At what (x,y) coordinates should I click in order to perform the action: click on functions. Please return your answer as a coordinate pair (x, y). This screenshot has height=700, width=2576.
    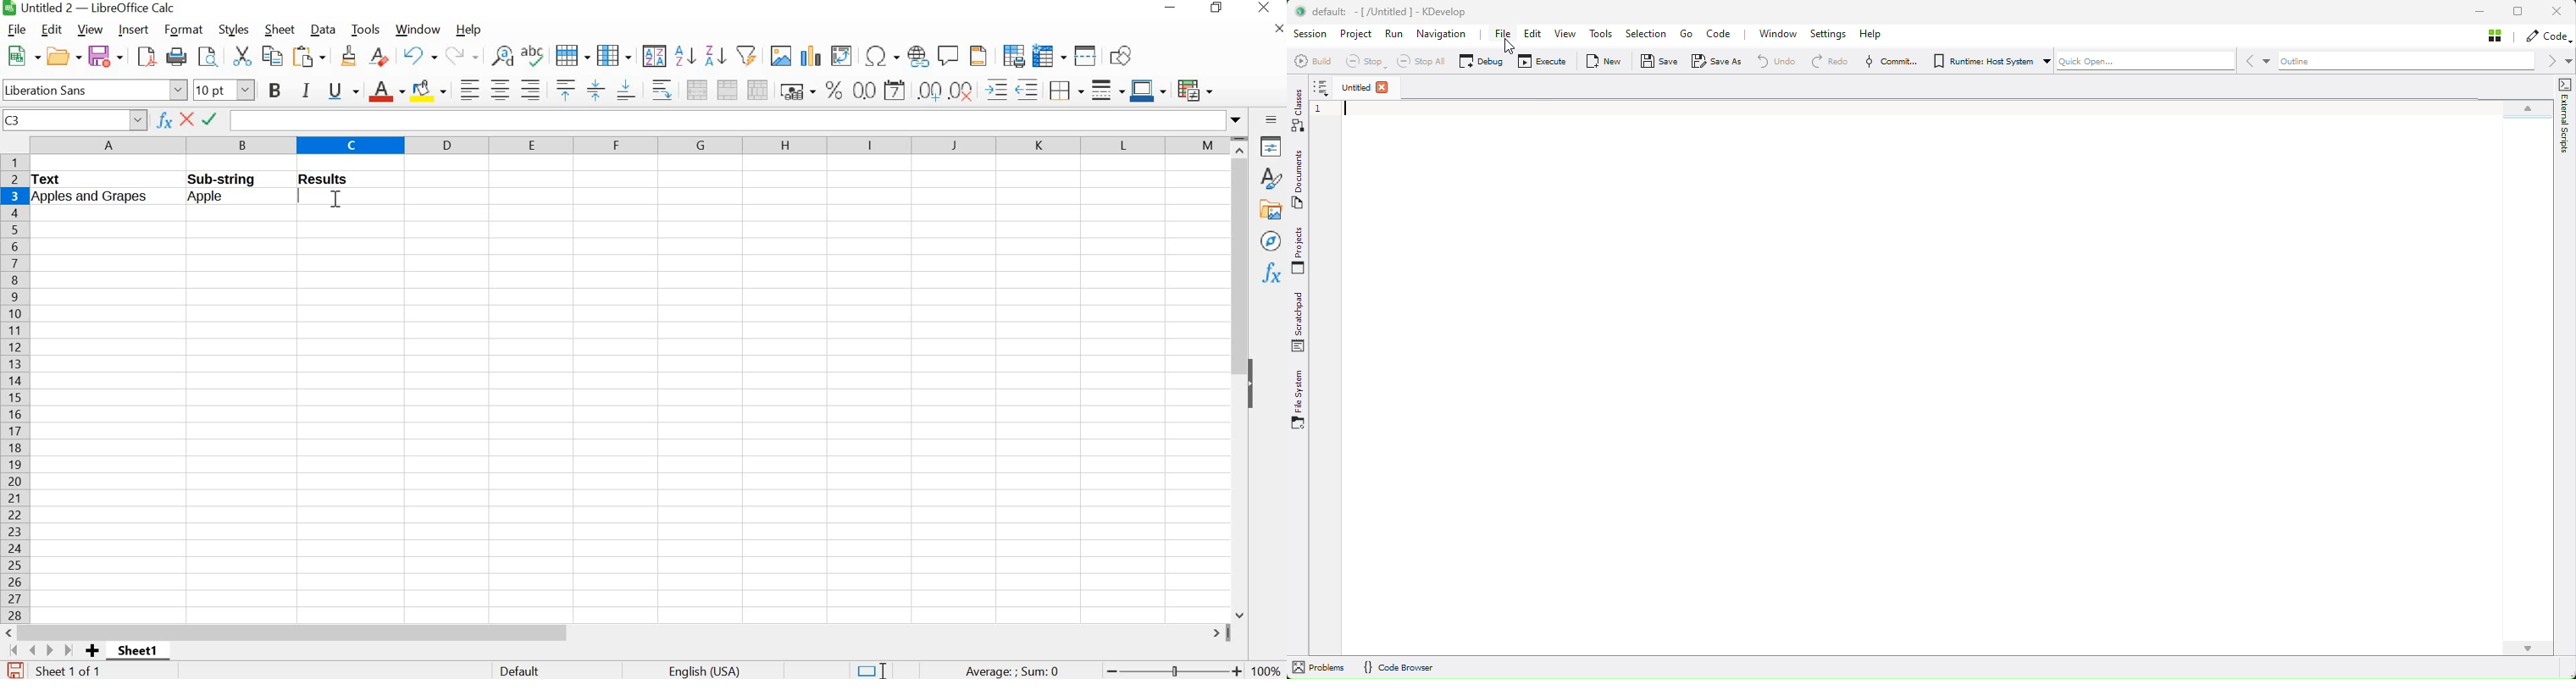
    Looking at the image, I should click on (1273, 272).